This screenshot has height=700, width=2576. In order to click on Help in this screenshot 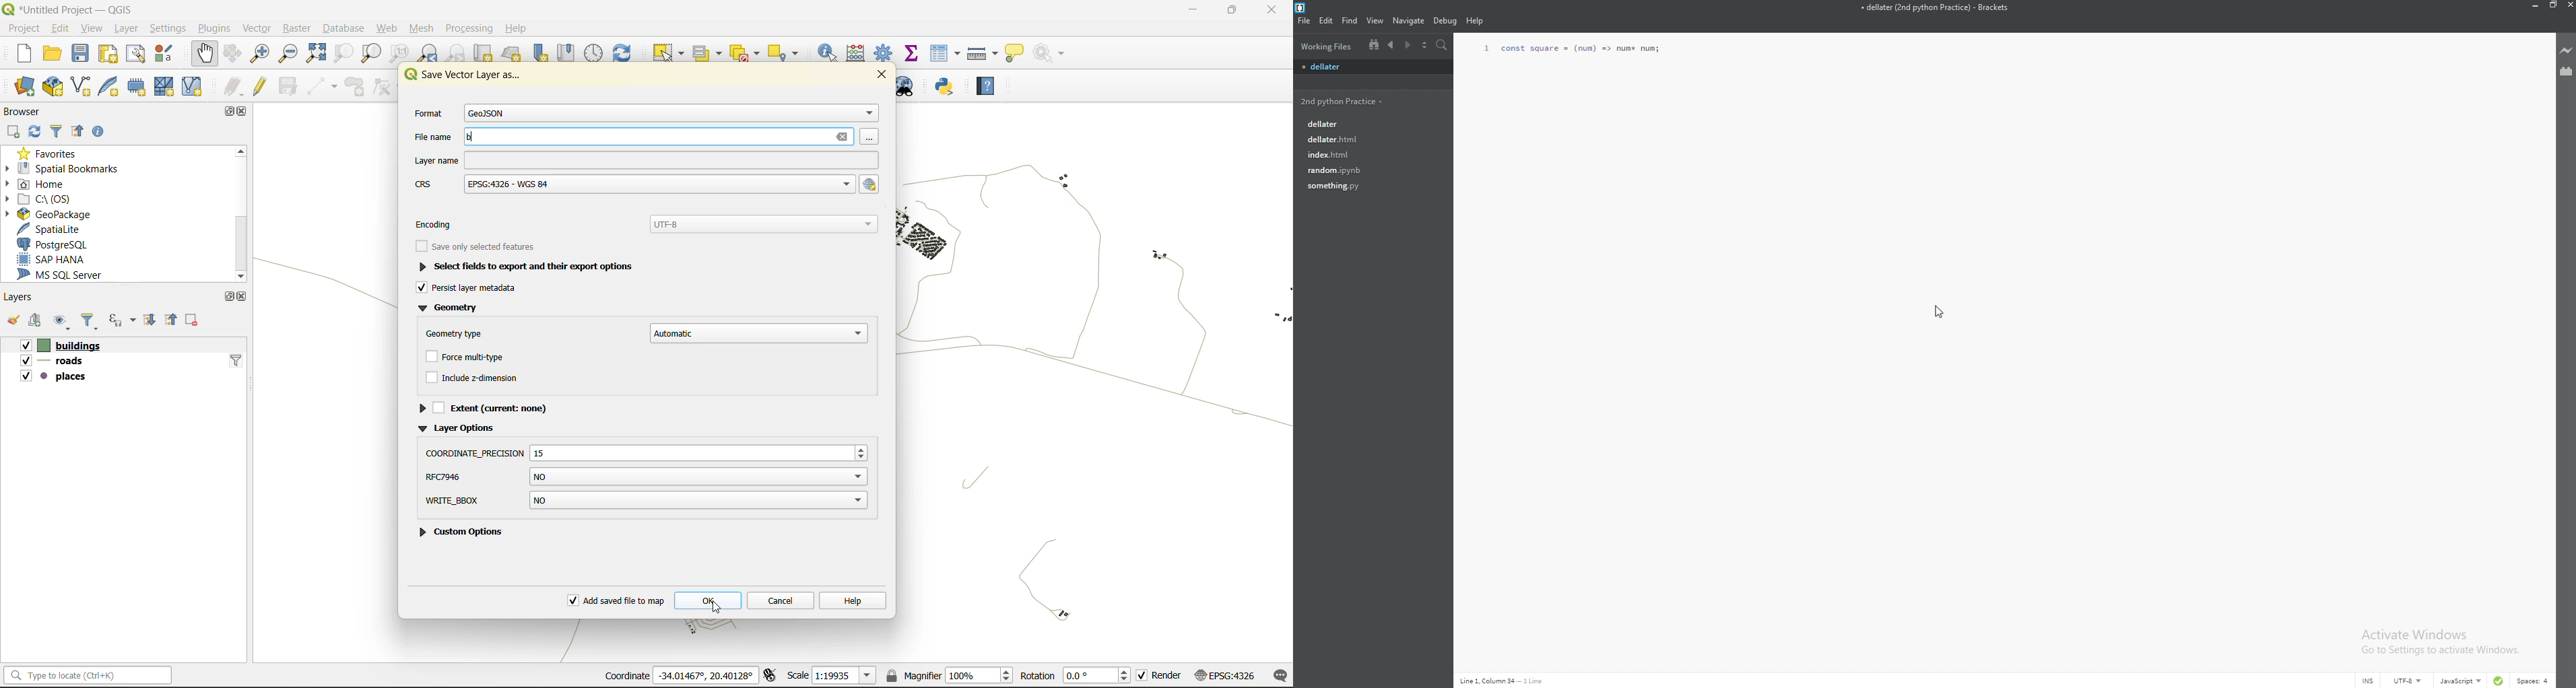, I will do `click(1473, 21)`.